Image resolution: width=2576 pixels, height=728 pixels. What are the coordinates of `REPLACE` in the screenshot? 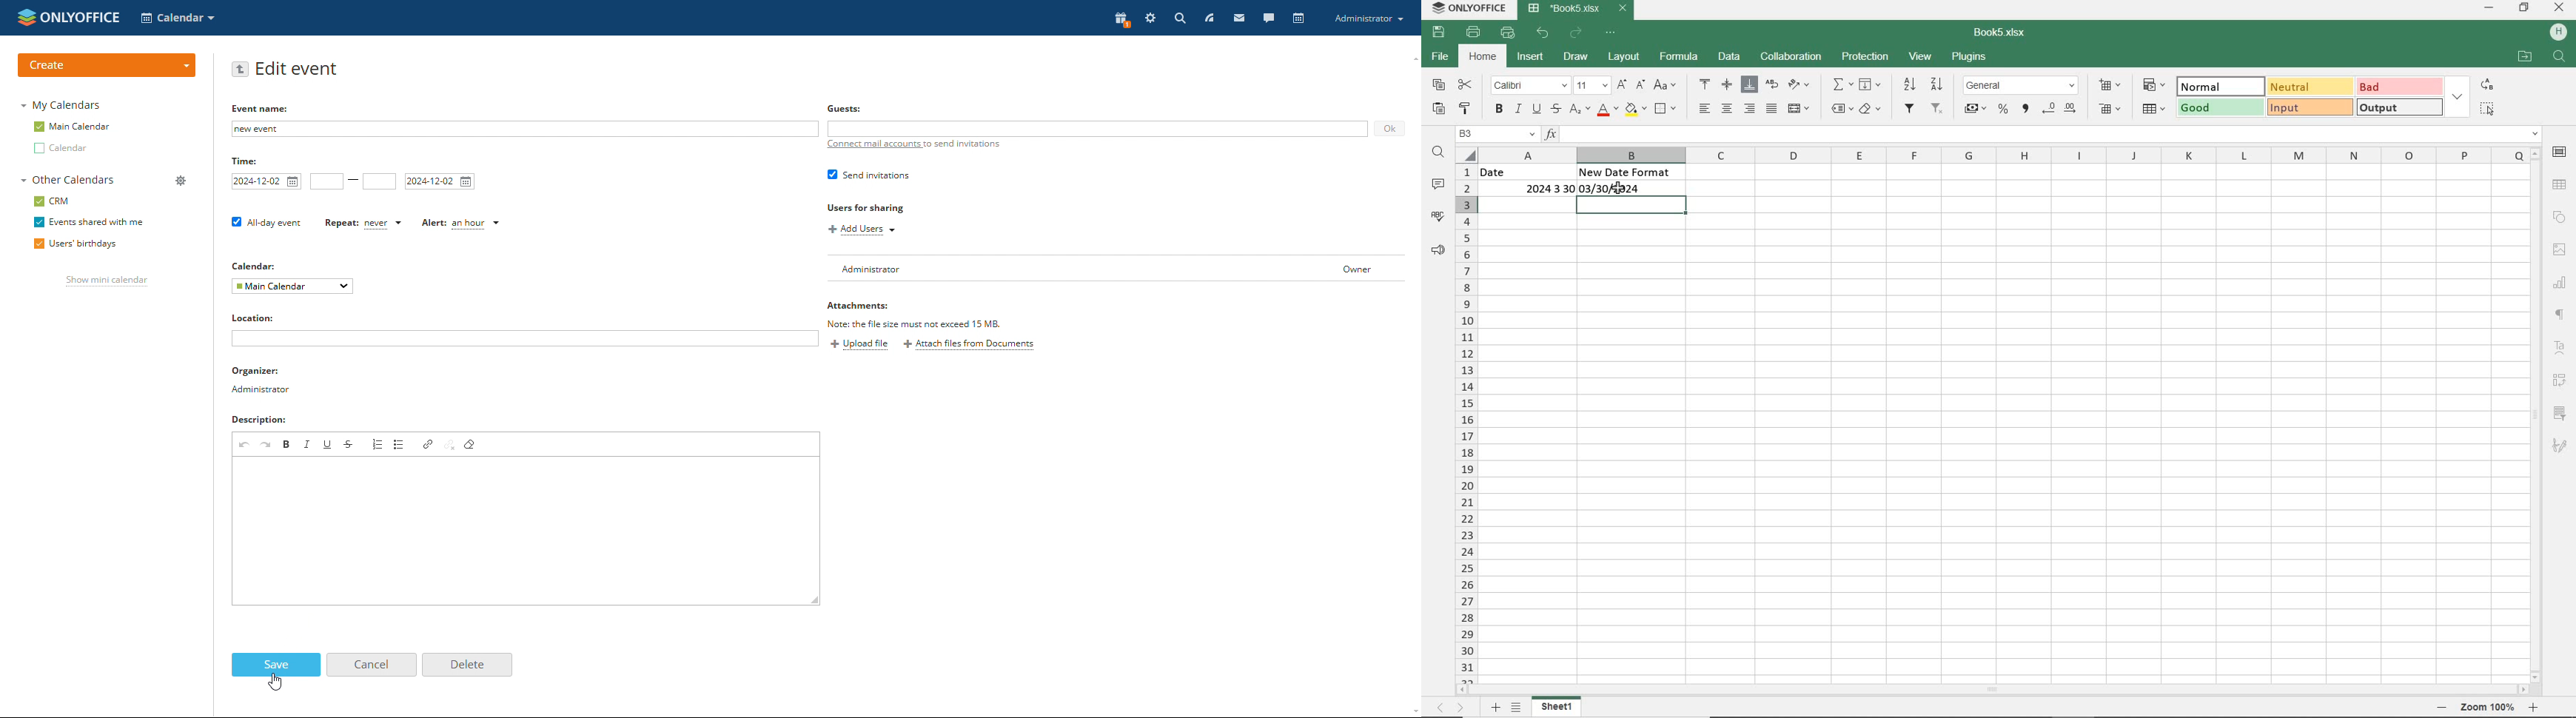 It's located at (2487, 85).